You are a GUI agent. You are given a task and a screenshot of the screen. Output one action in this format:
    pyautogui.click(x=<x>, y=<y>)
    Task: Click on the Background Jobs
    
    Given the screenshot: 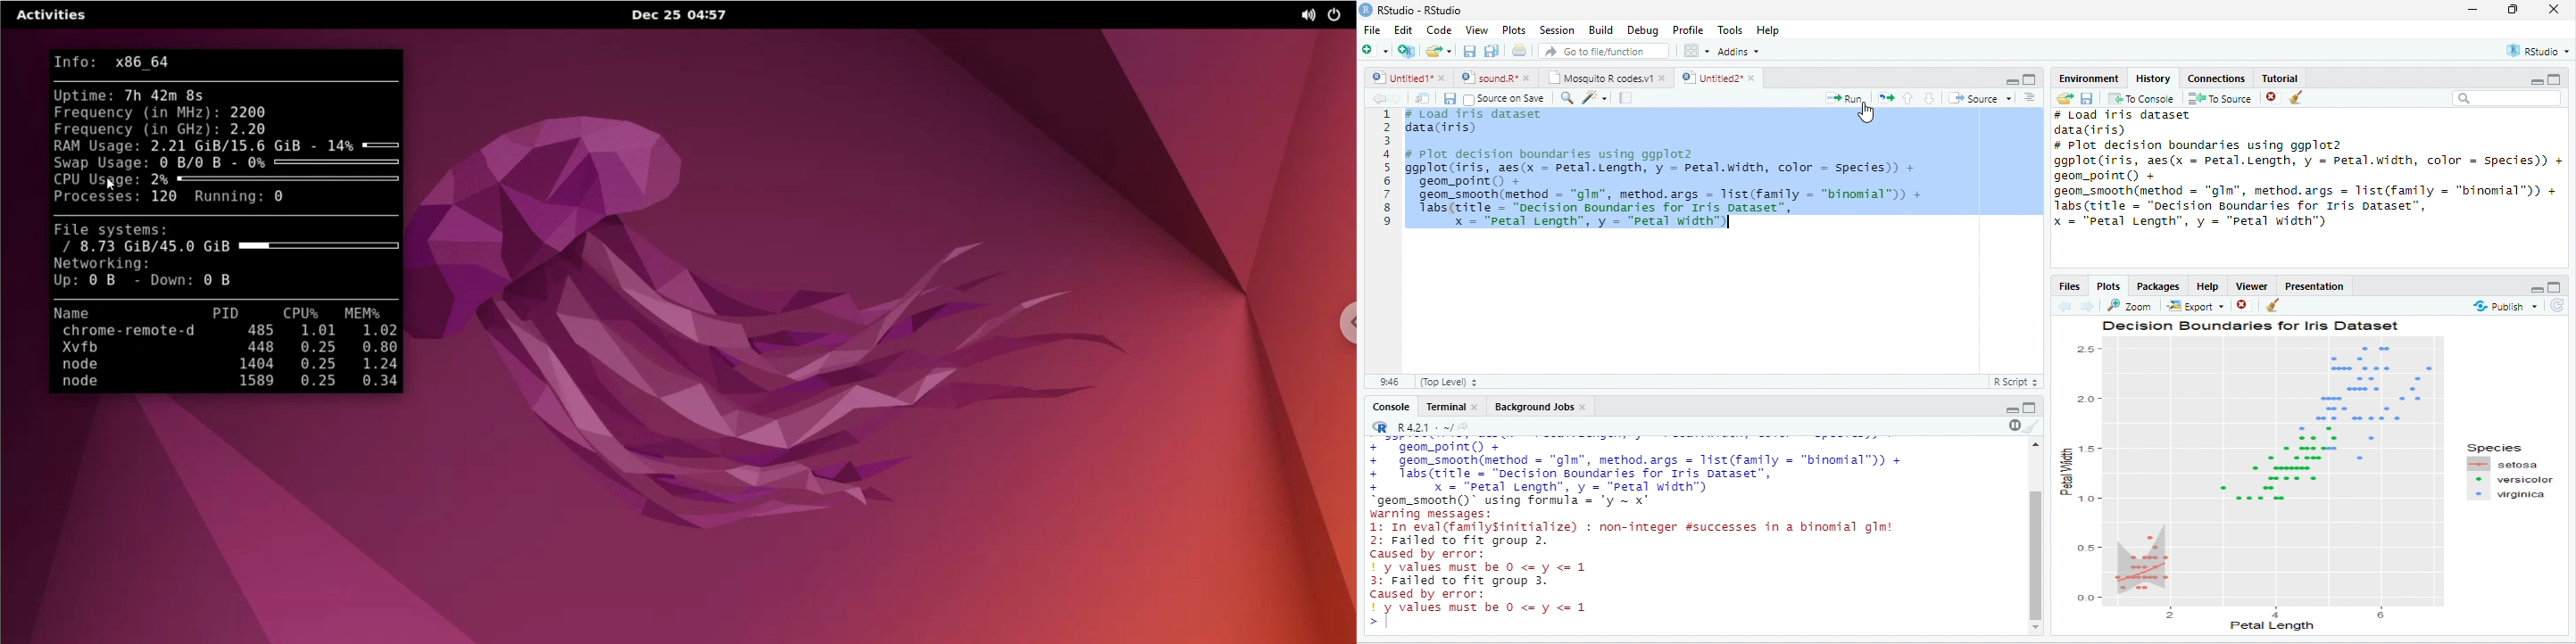 What is the action you would take?
    pyautogui.click(x=1533, y=407)
    